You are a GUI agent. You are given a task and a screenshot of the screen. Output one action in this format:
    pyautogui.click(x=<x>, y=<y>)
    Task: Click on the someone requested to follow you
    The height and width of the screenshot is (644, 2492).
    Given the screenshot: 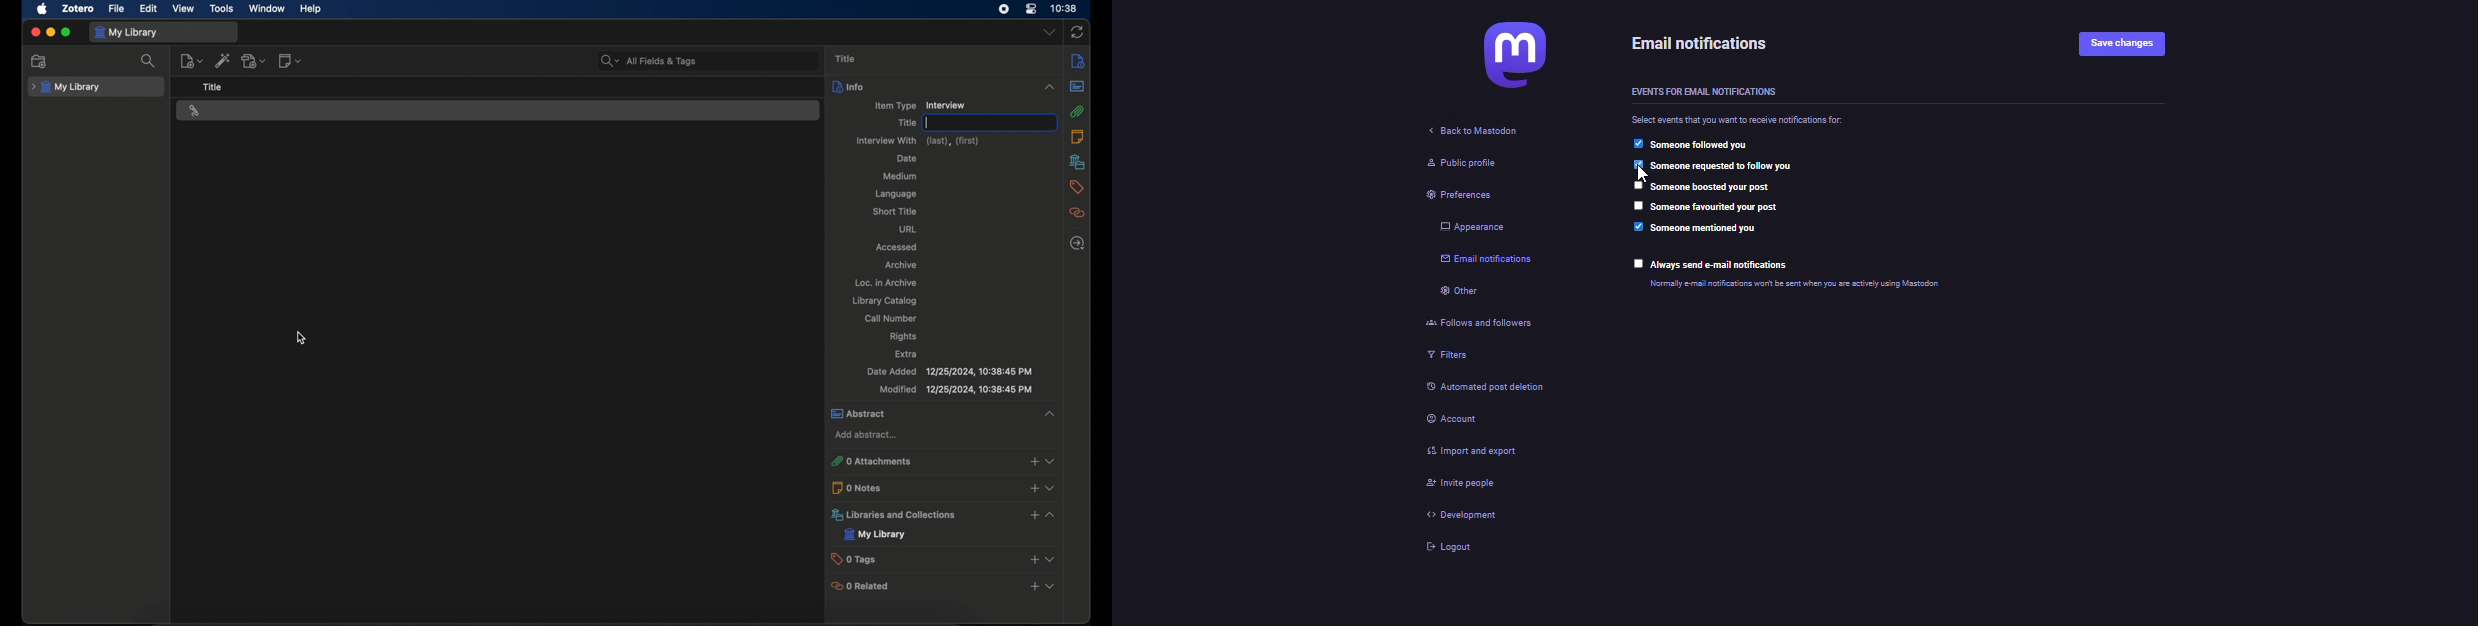 What is the action you would take?
    pyautogui.click(x=1728, y=165)
    